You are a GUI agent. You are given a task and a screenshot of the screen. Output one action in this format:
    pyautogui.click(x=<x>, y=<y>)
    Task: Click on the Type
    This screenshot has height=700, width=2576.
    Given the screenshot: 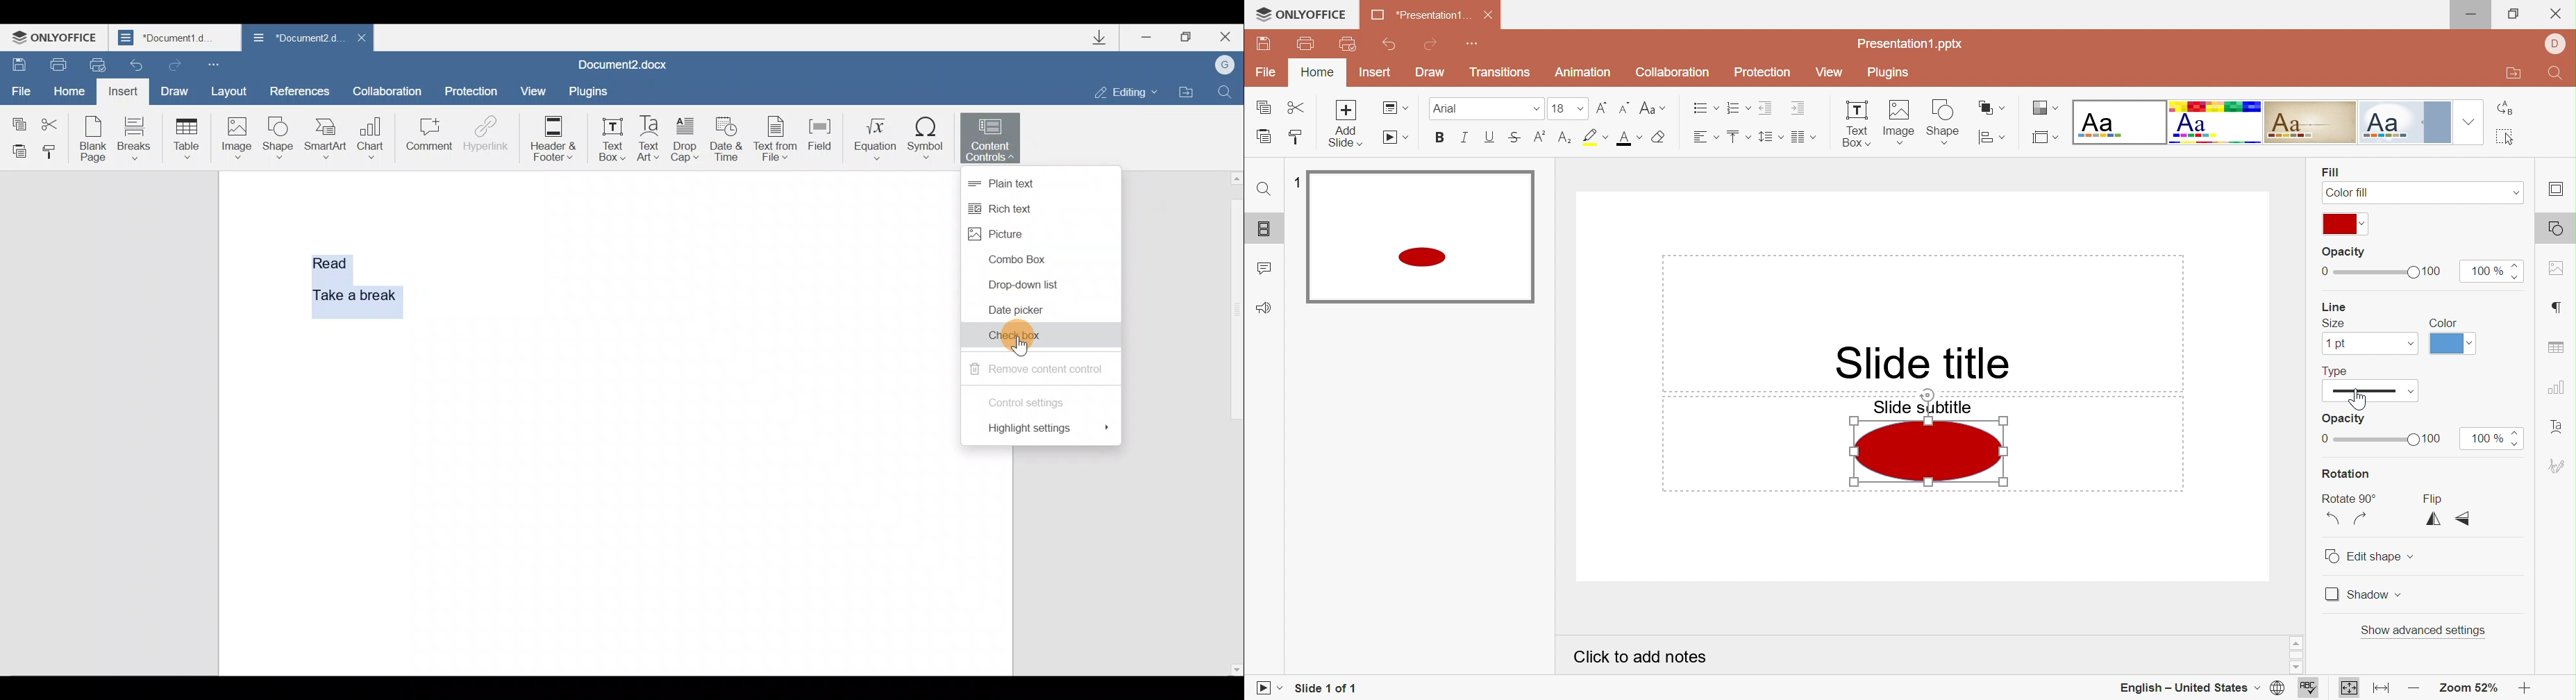 What is the action you would take?
    pyautogui.click(x=2356, y=390)
    